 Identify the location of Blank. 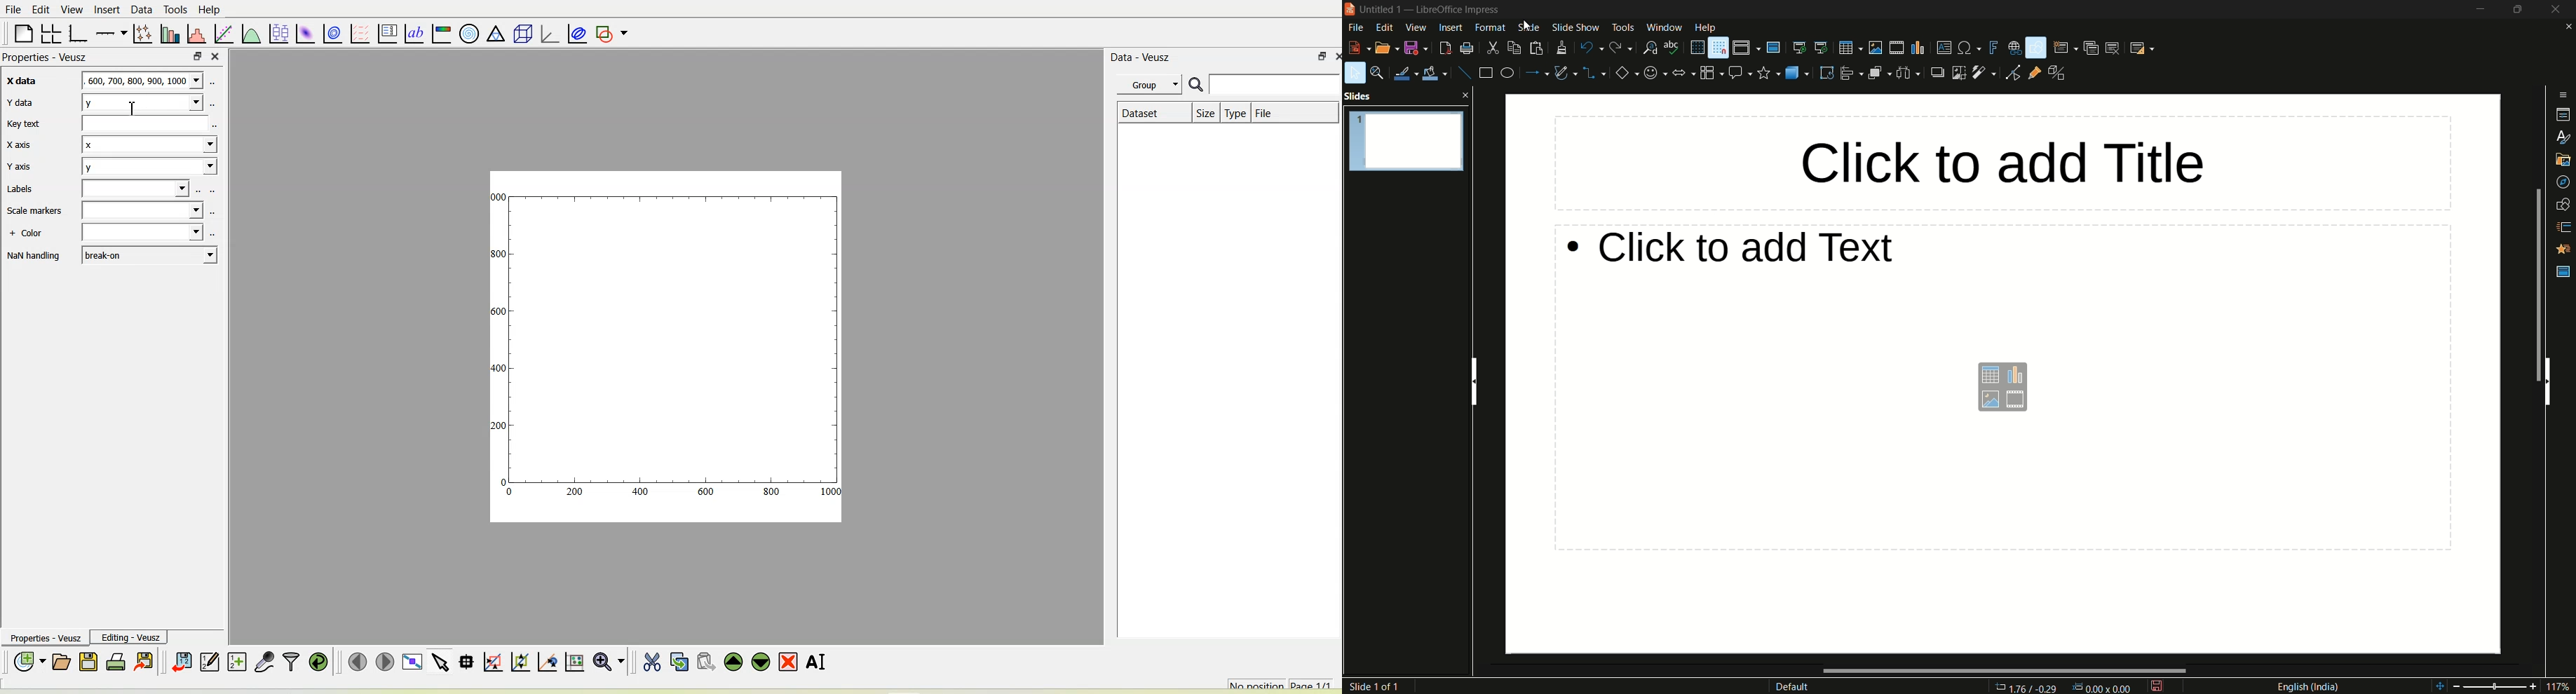
(141, 231).